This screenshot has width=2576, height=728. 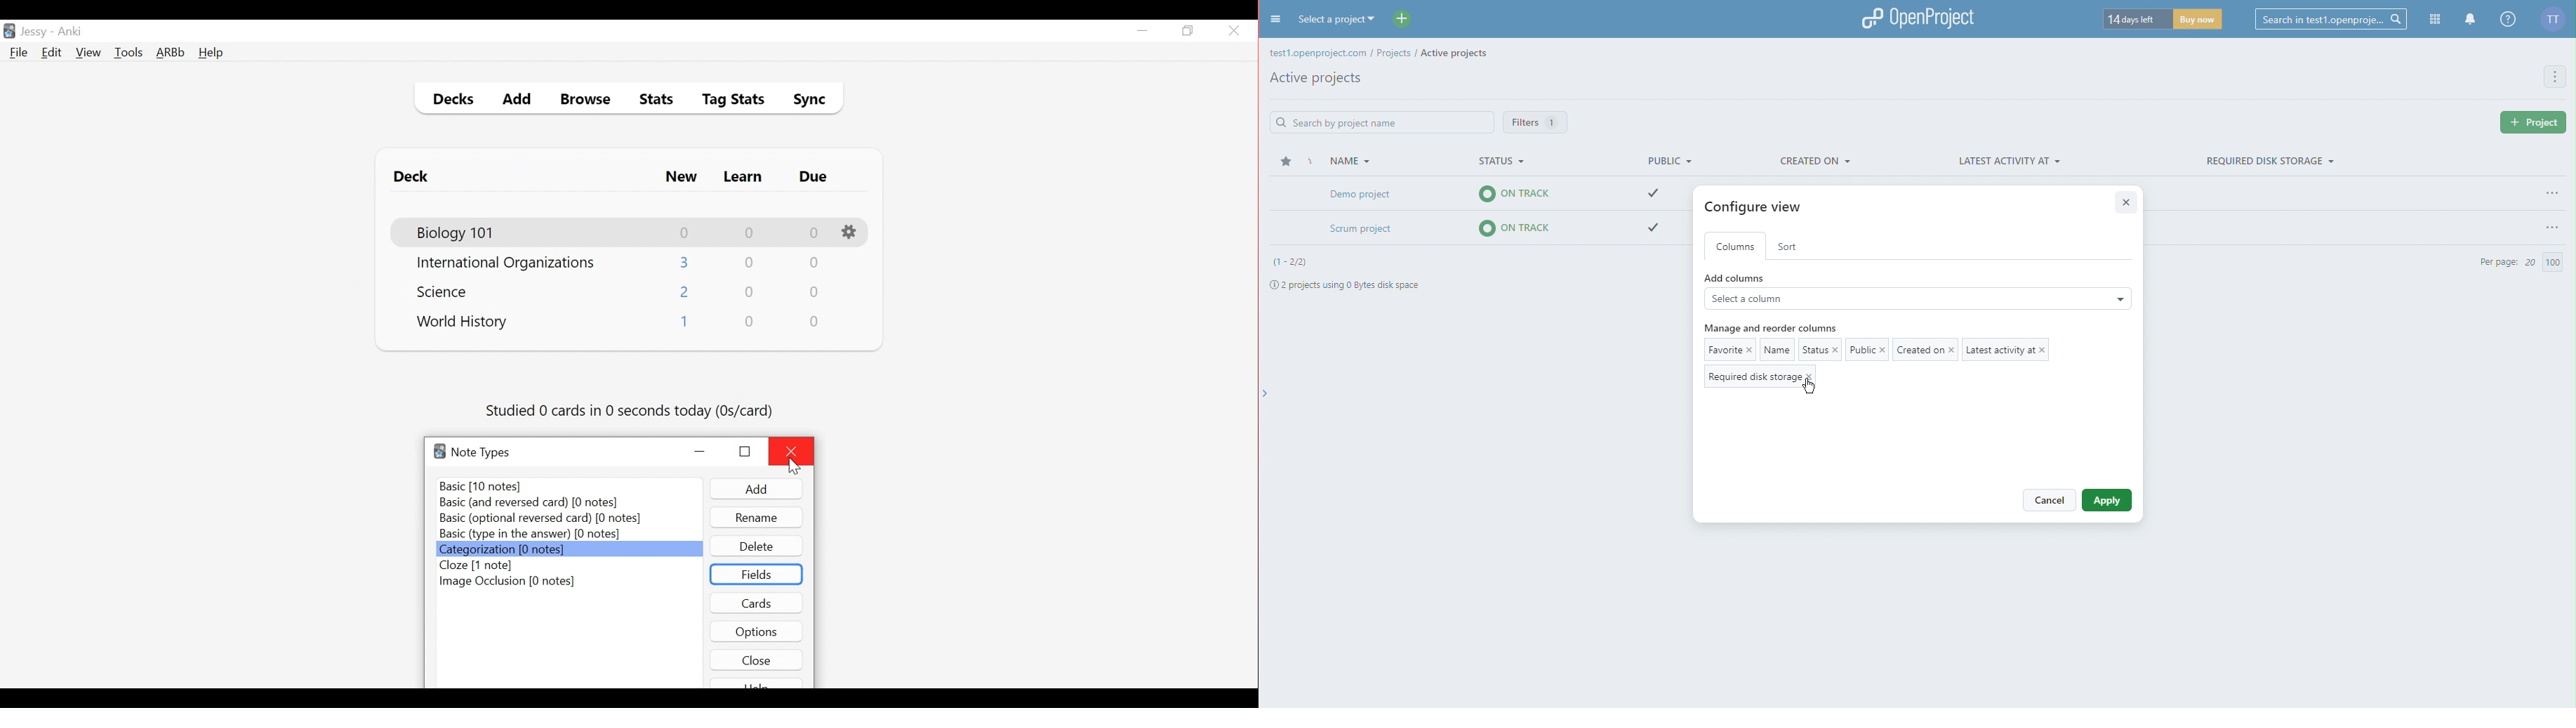 I want to click on Basic (number of notes), so click(x=571, y=486).